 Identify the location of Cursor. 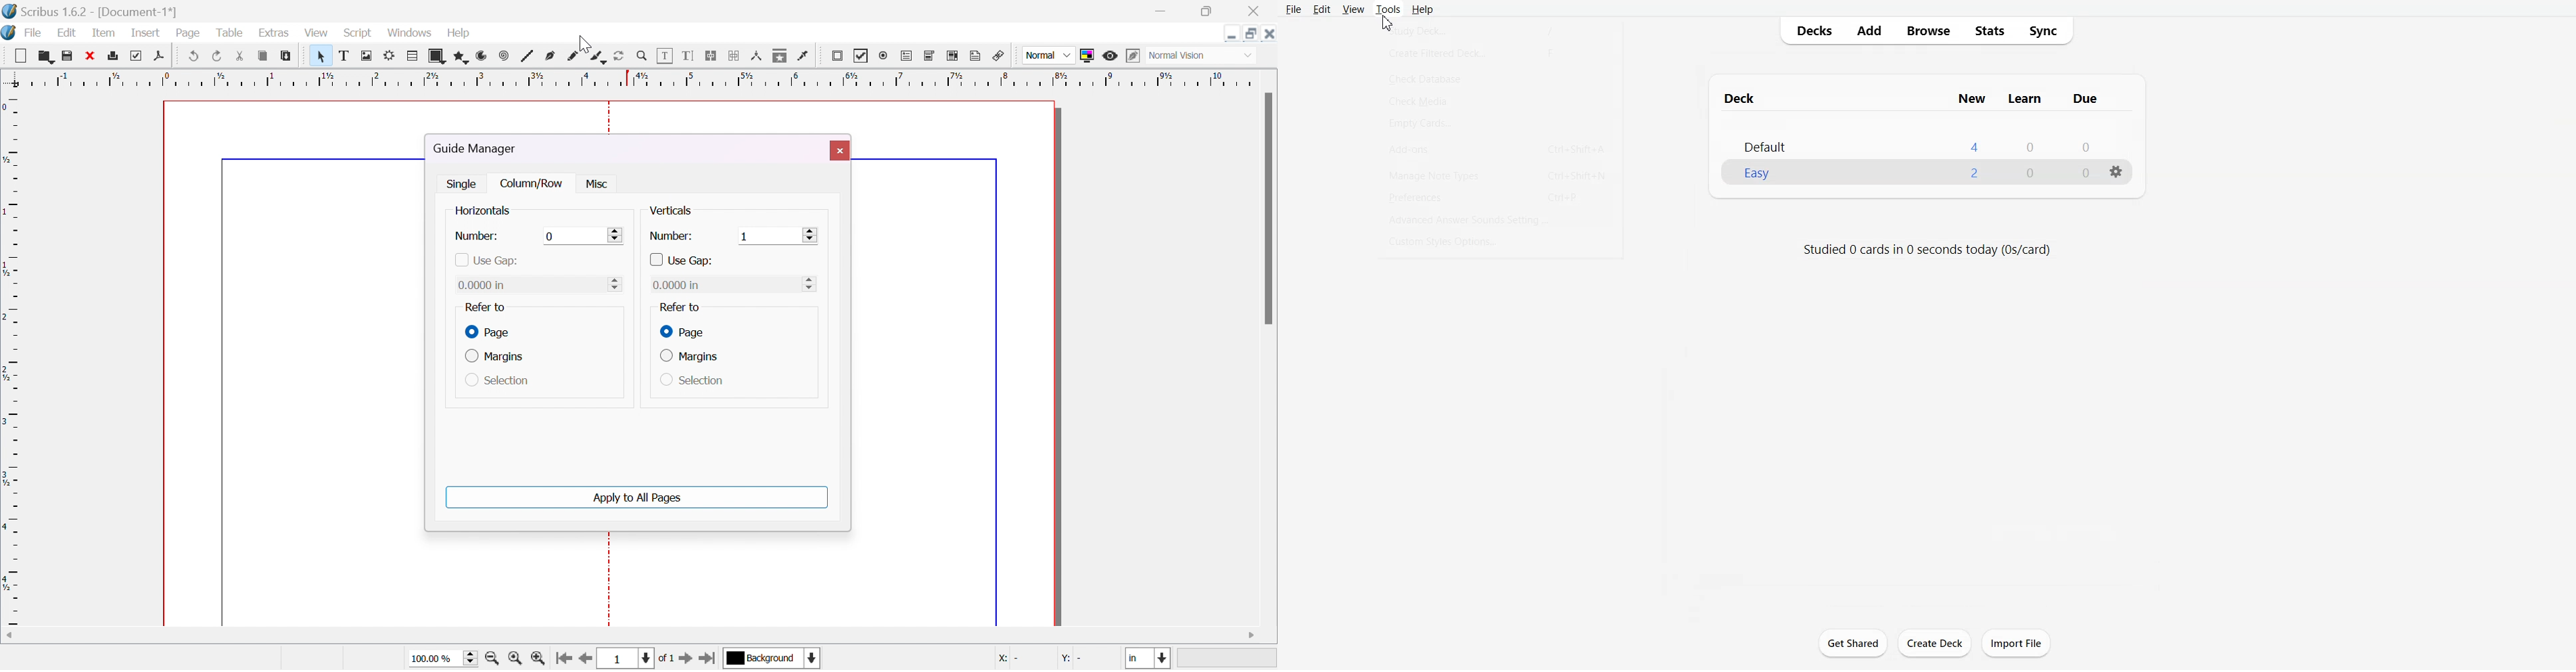
(1387, 20).